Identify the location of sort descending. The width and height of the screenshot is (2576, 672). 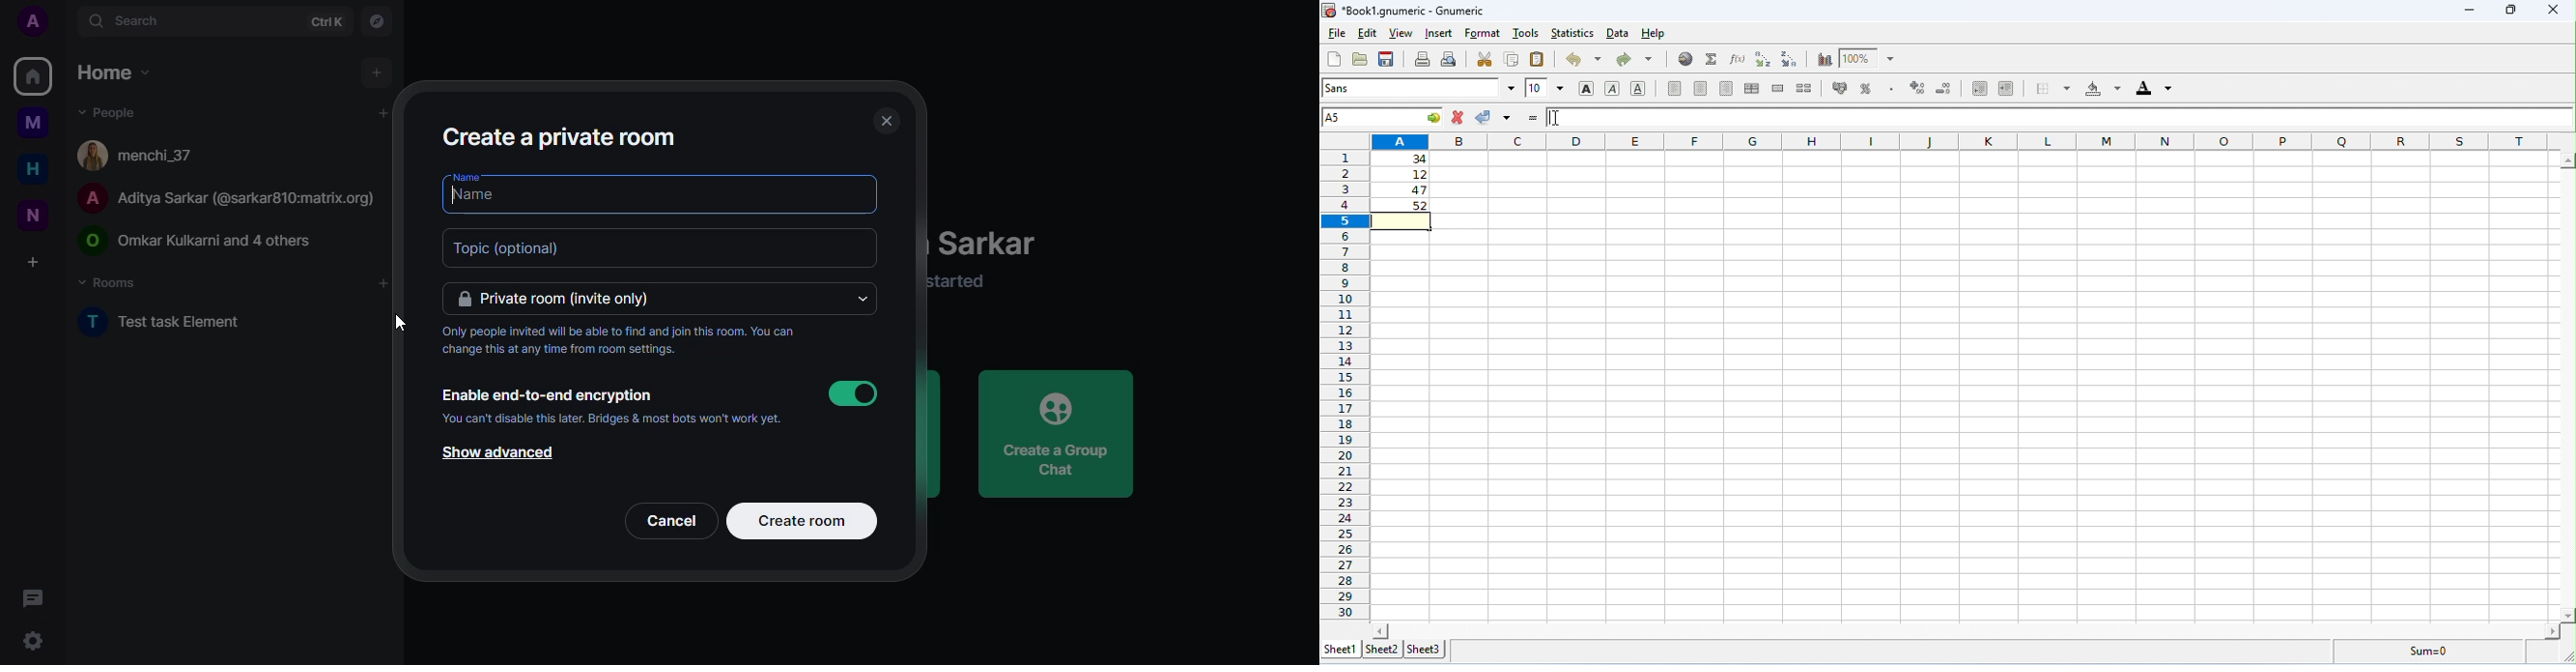
(1792, 59).